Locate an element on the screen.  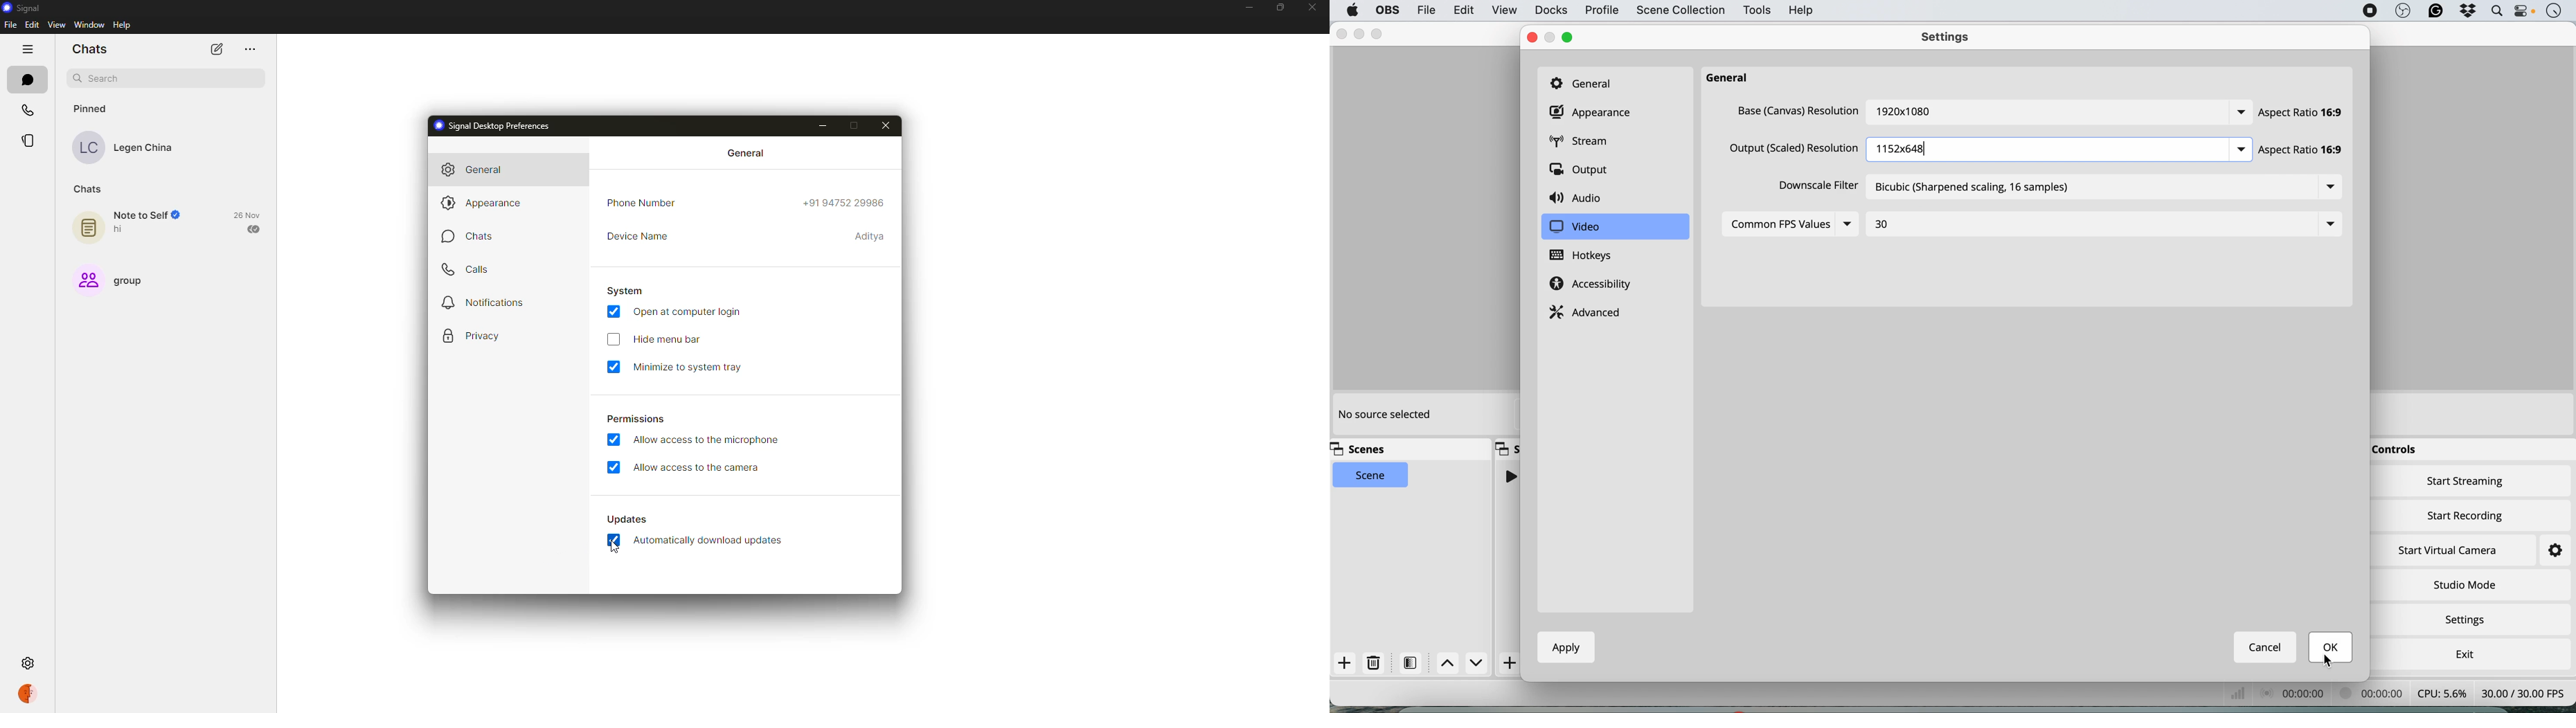
stories is located at coordinates (30, 139).